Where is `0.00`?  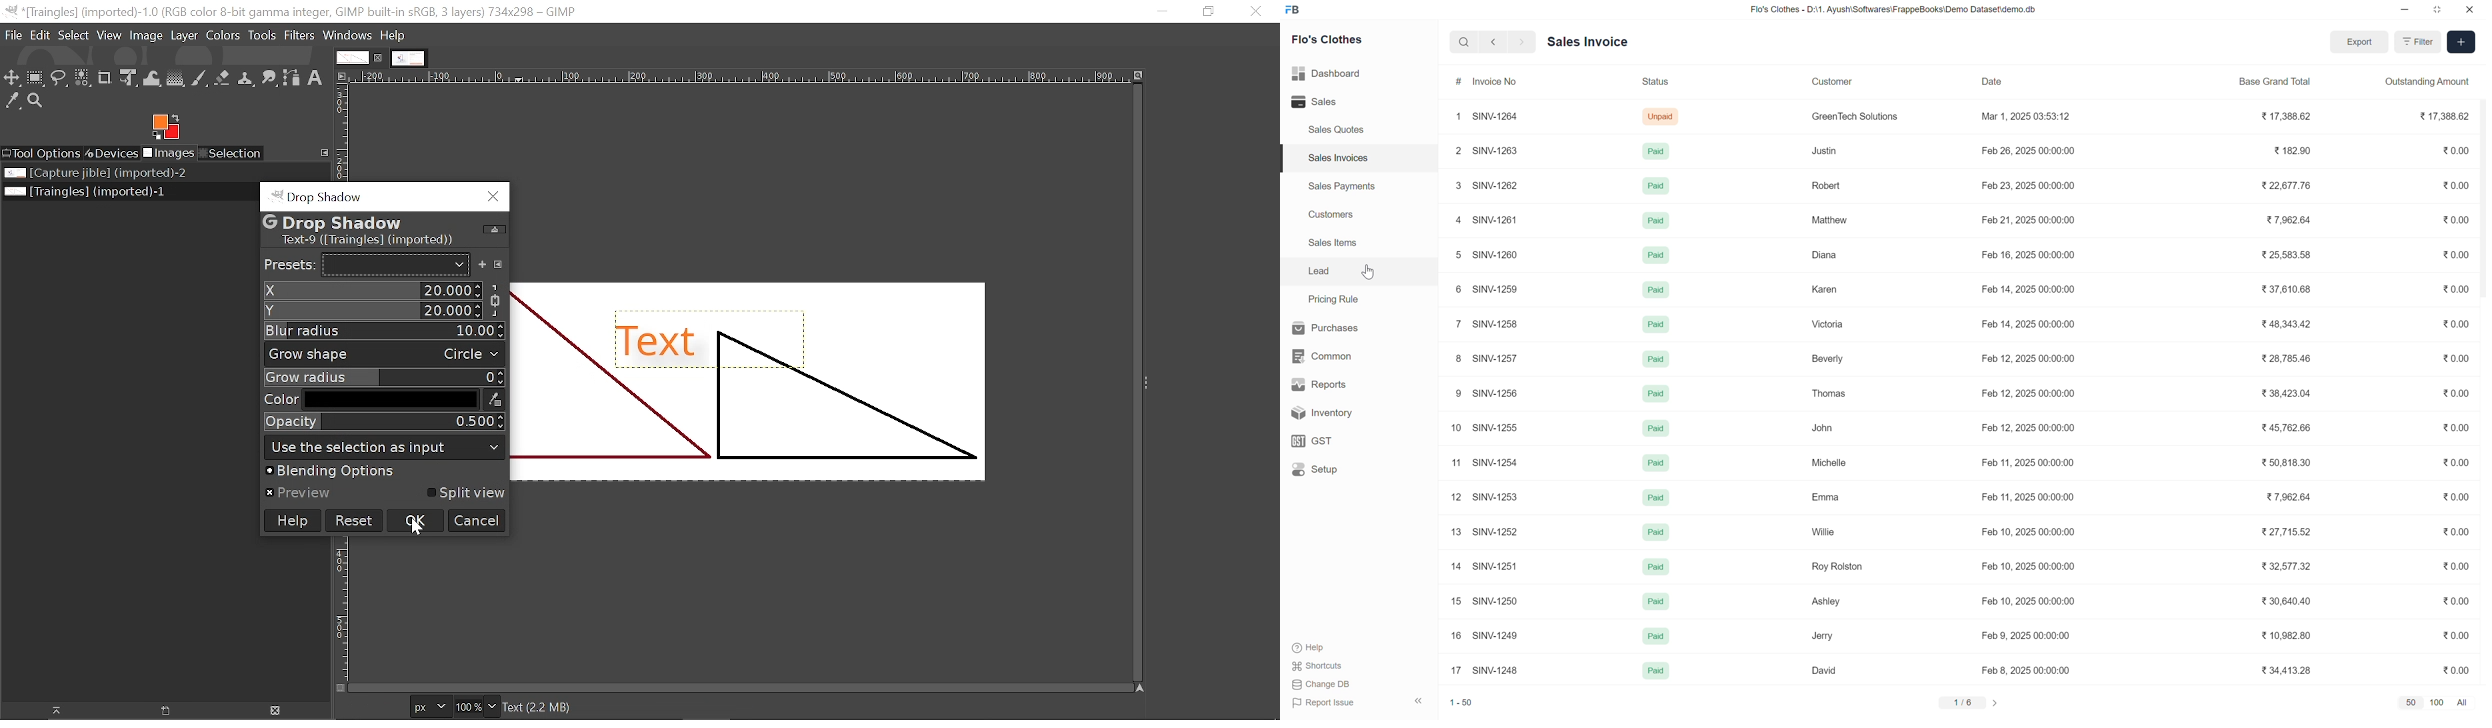 0.00 is located at coordinates (2456, 565).